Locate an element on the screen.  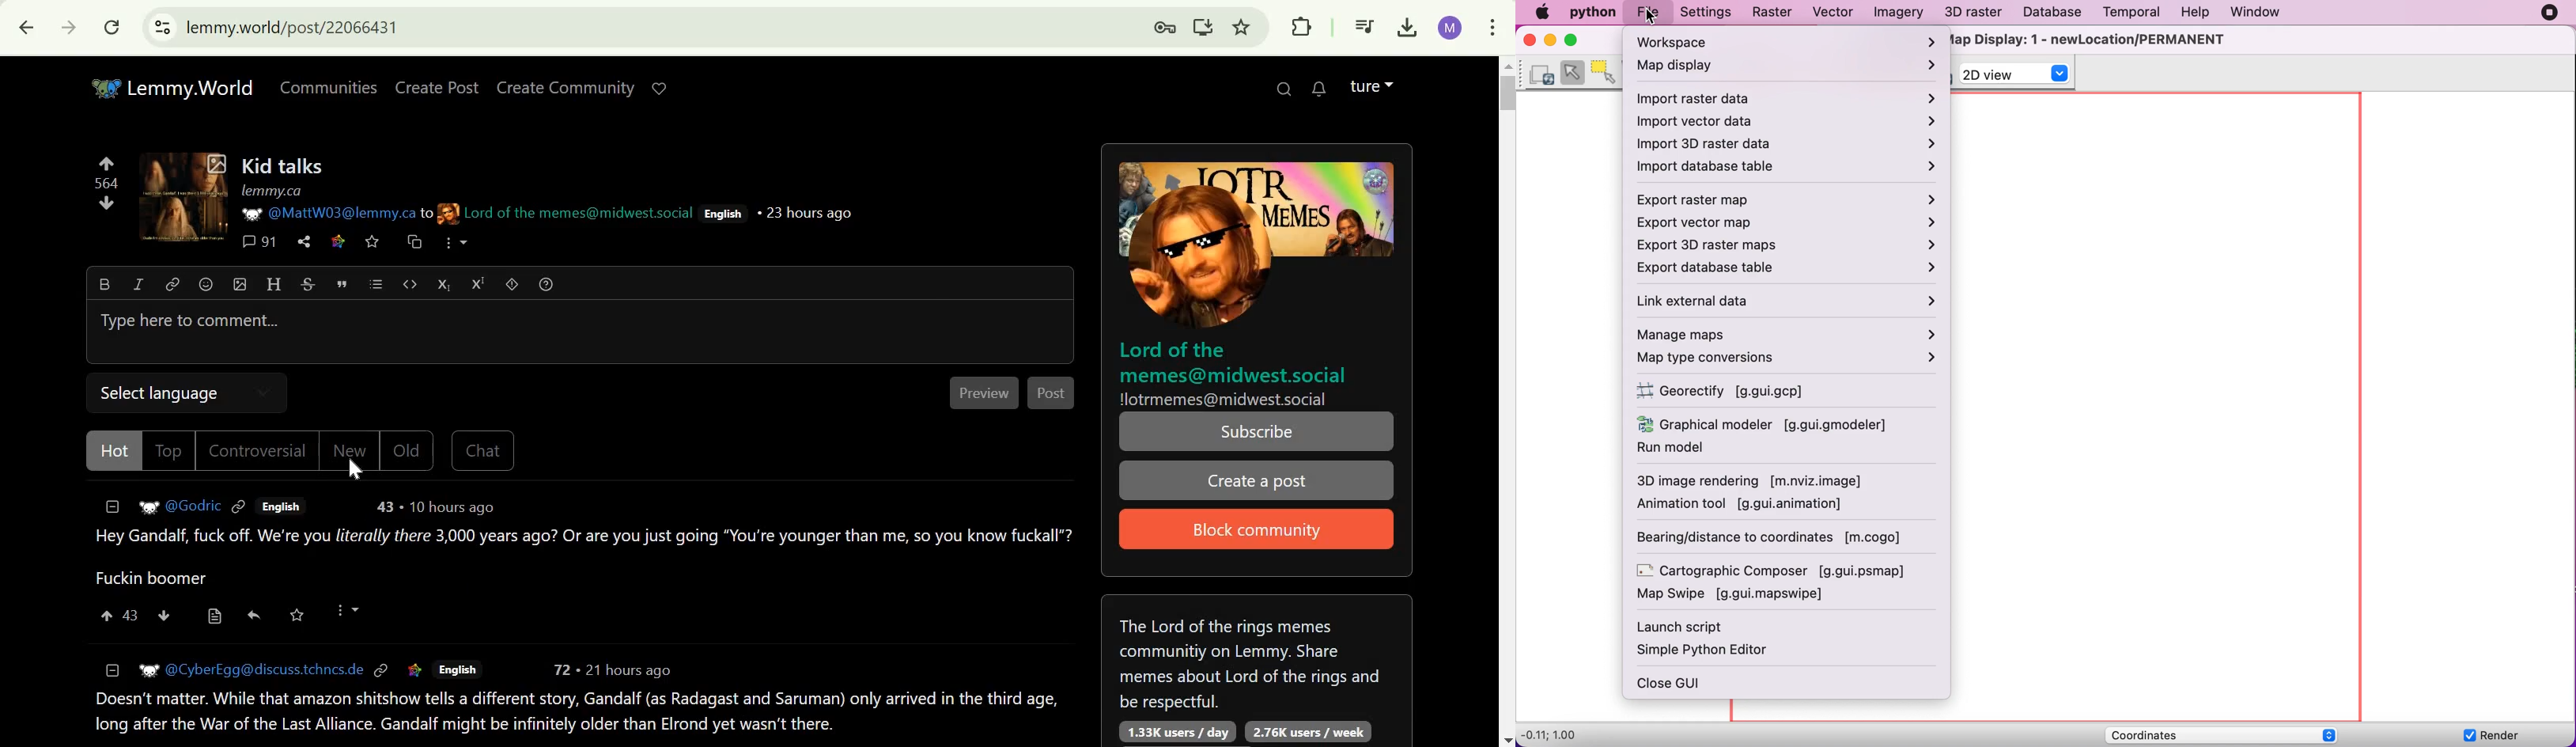
downvote is located at coordinates (165, 614).